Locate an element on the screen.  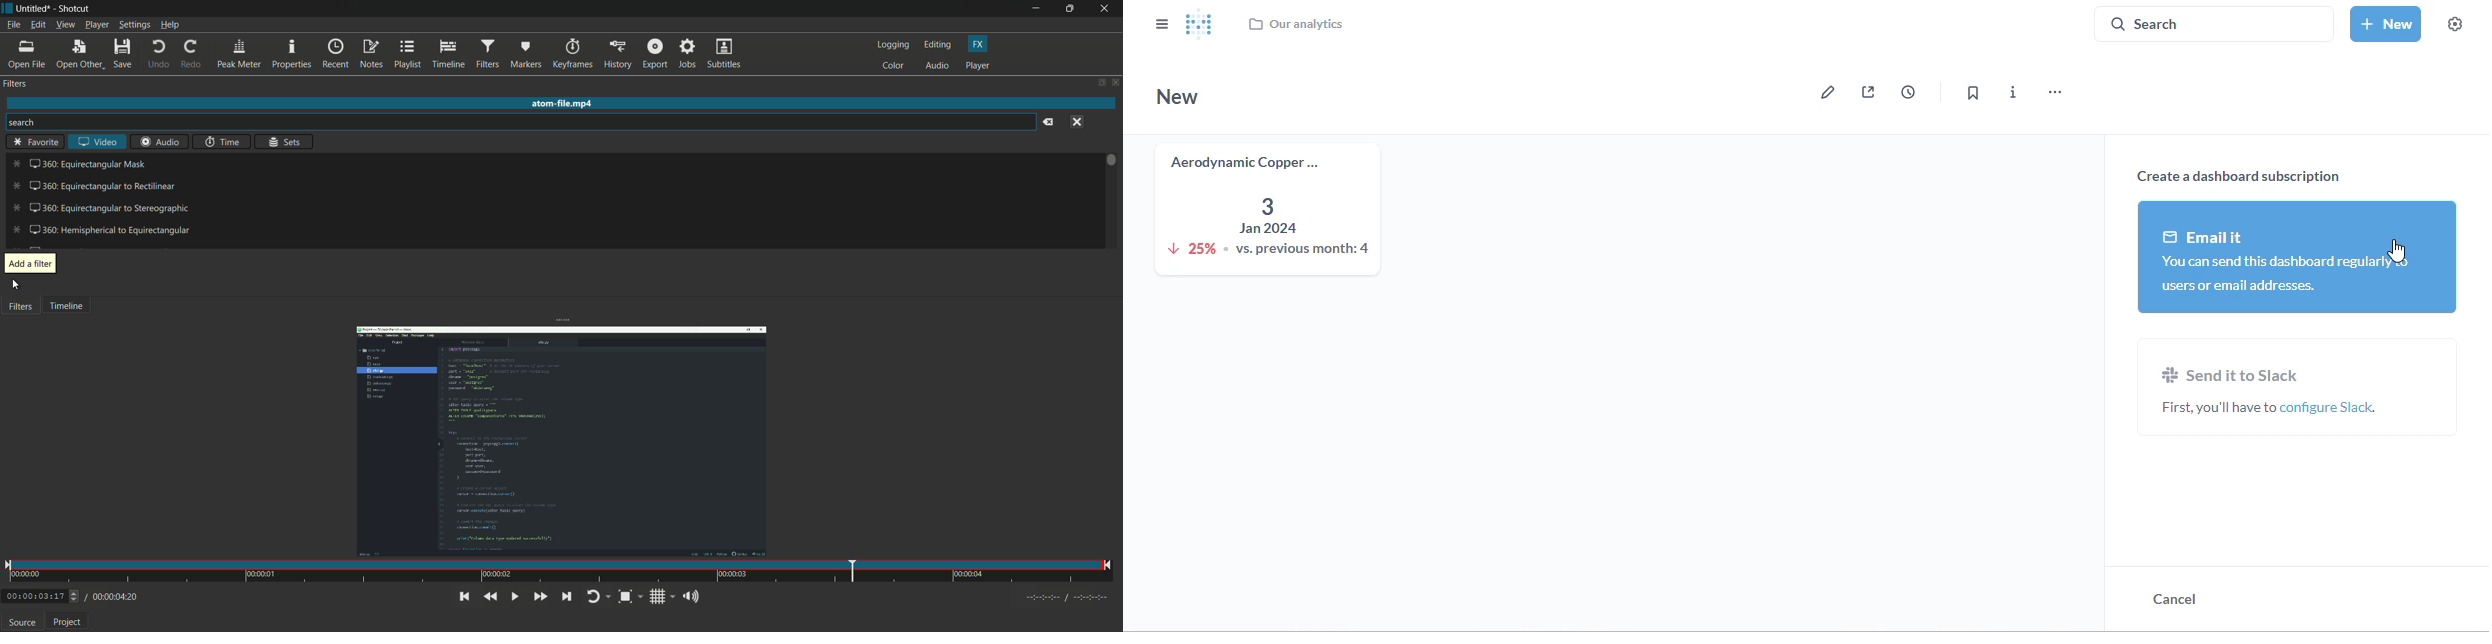
time and position is located at coordinates (559, 572).